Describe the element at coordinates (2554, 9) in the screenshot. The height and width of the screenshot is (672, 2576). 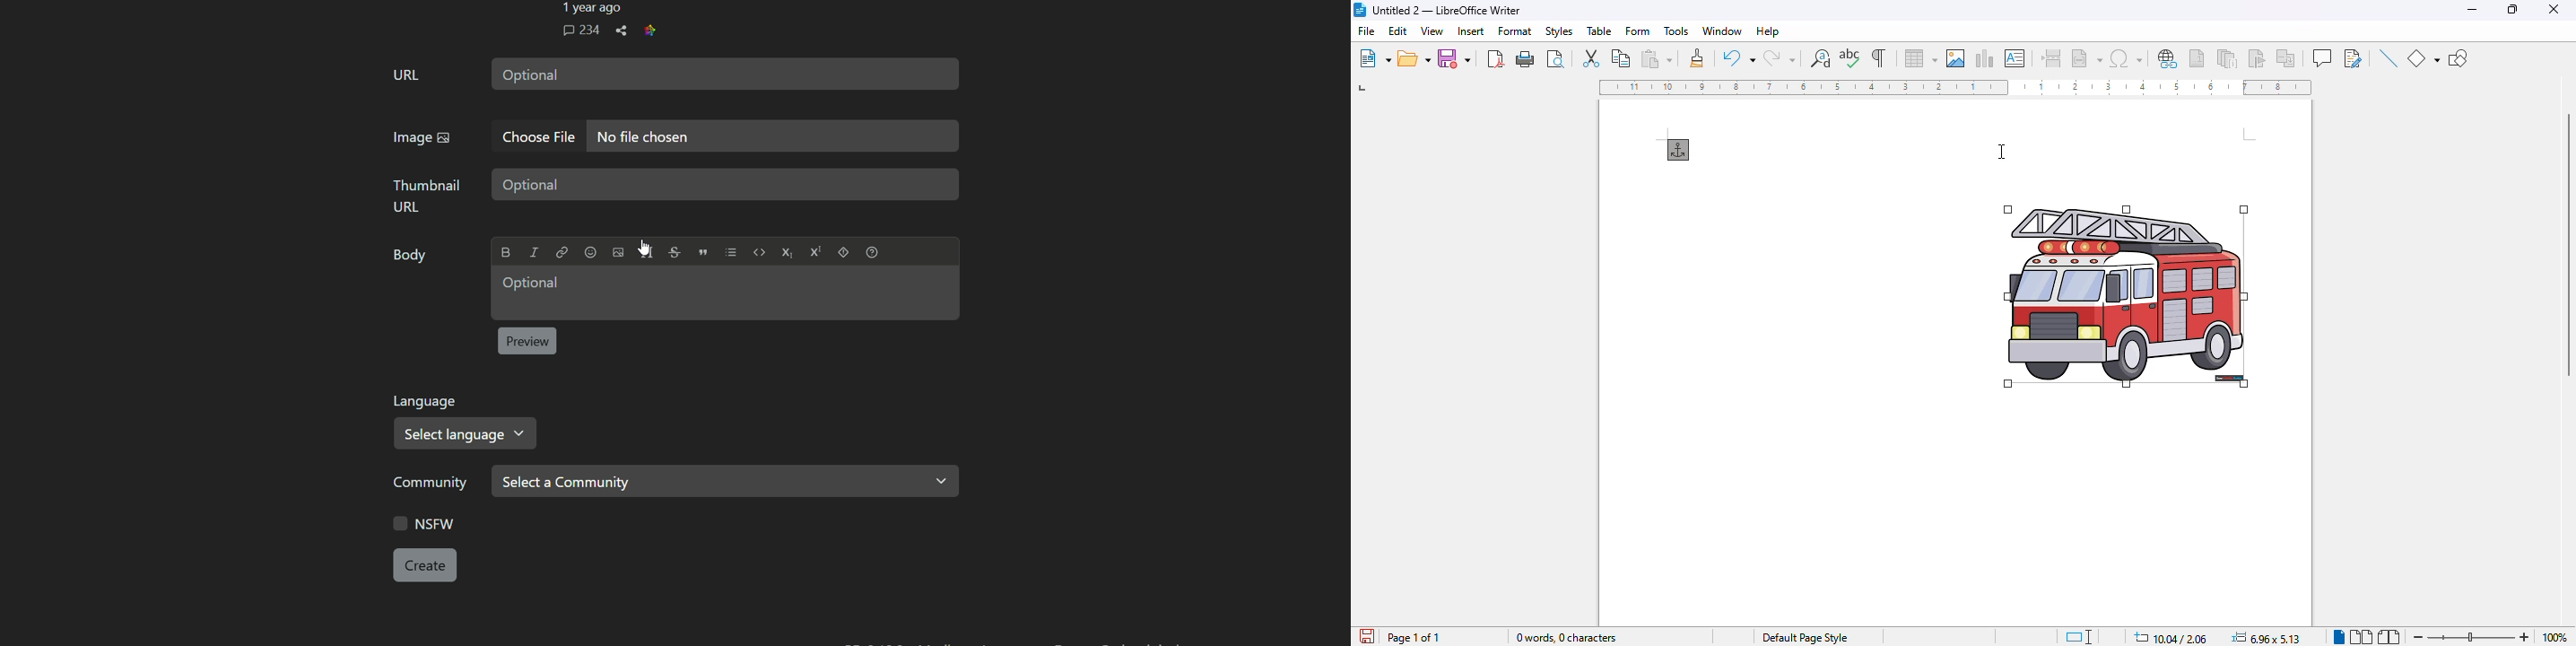
I see `close` at that location.